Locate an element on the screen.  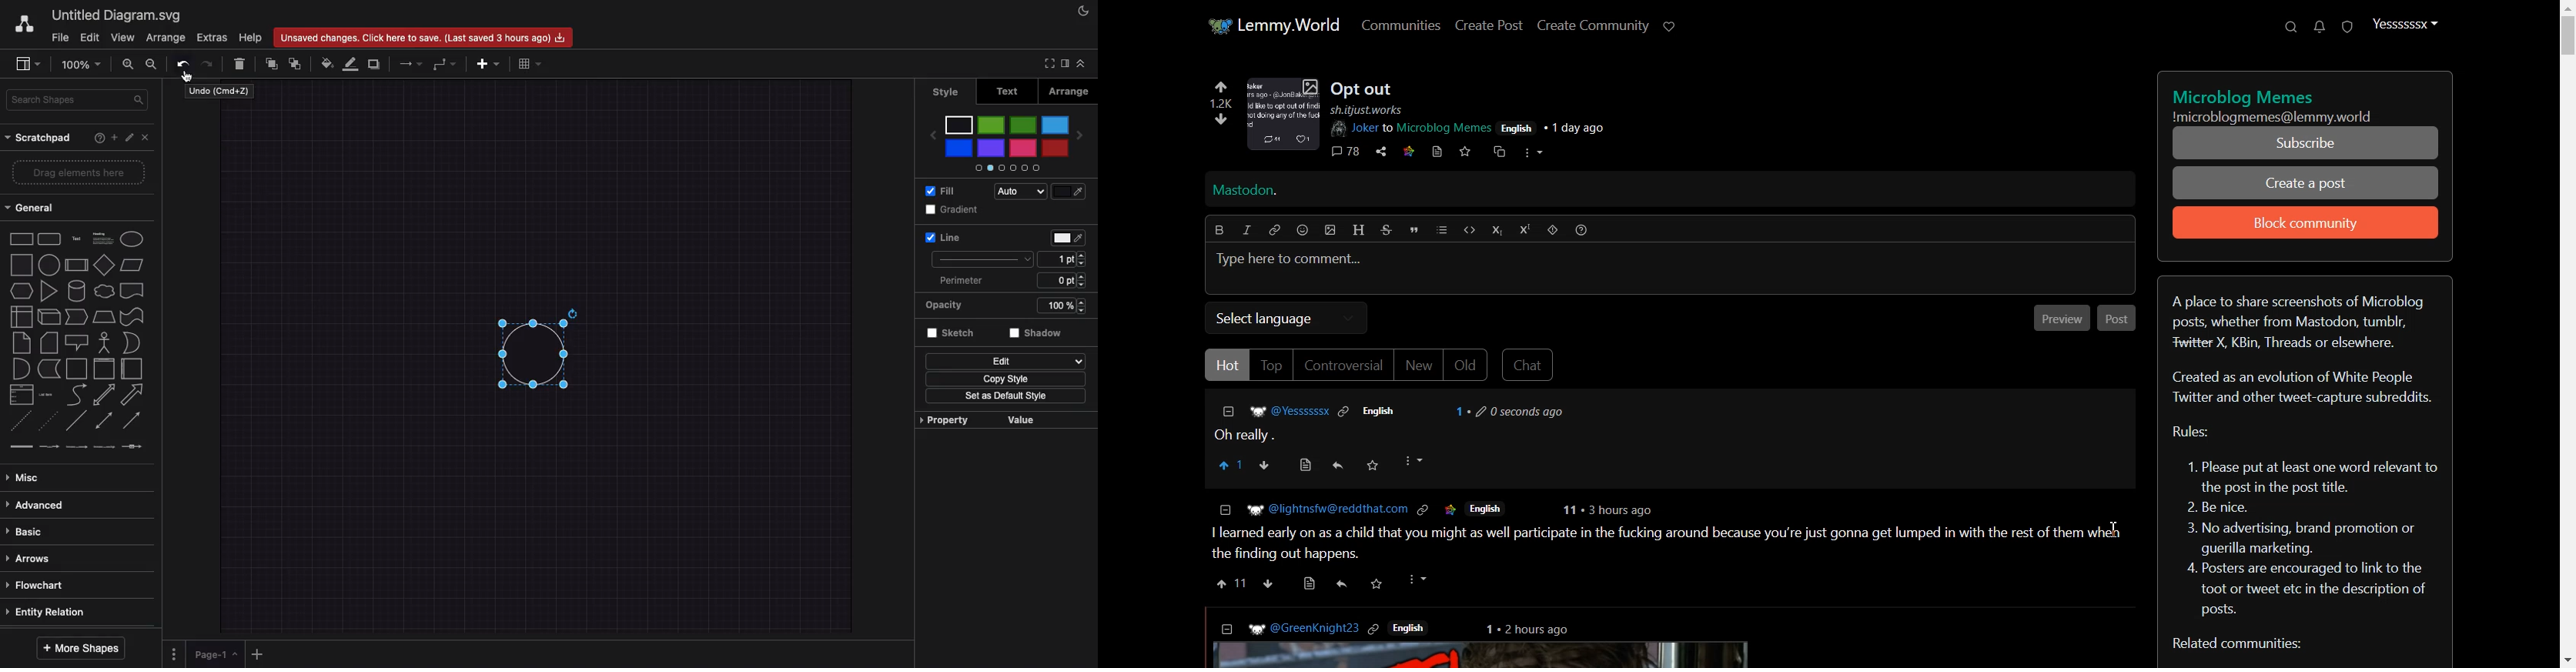
Shadow is located at coordinates (1039, 333).